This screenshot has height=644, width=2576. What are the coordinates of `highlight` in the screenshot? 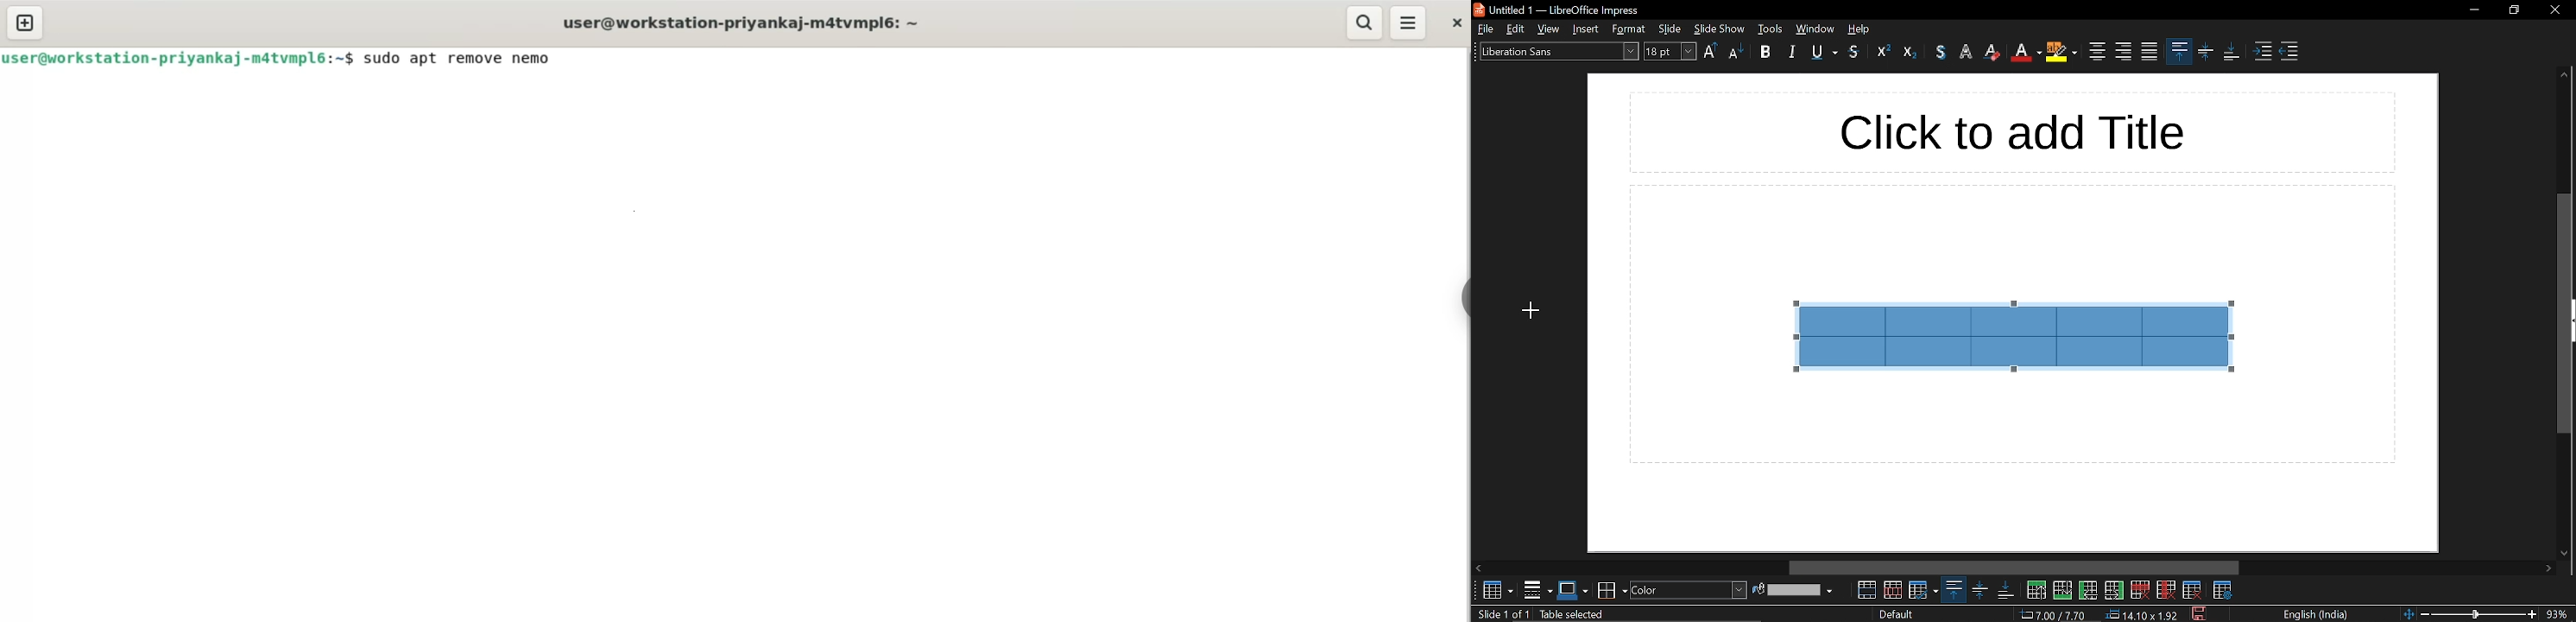 It's located at (2062, 52).